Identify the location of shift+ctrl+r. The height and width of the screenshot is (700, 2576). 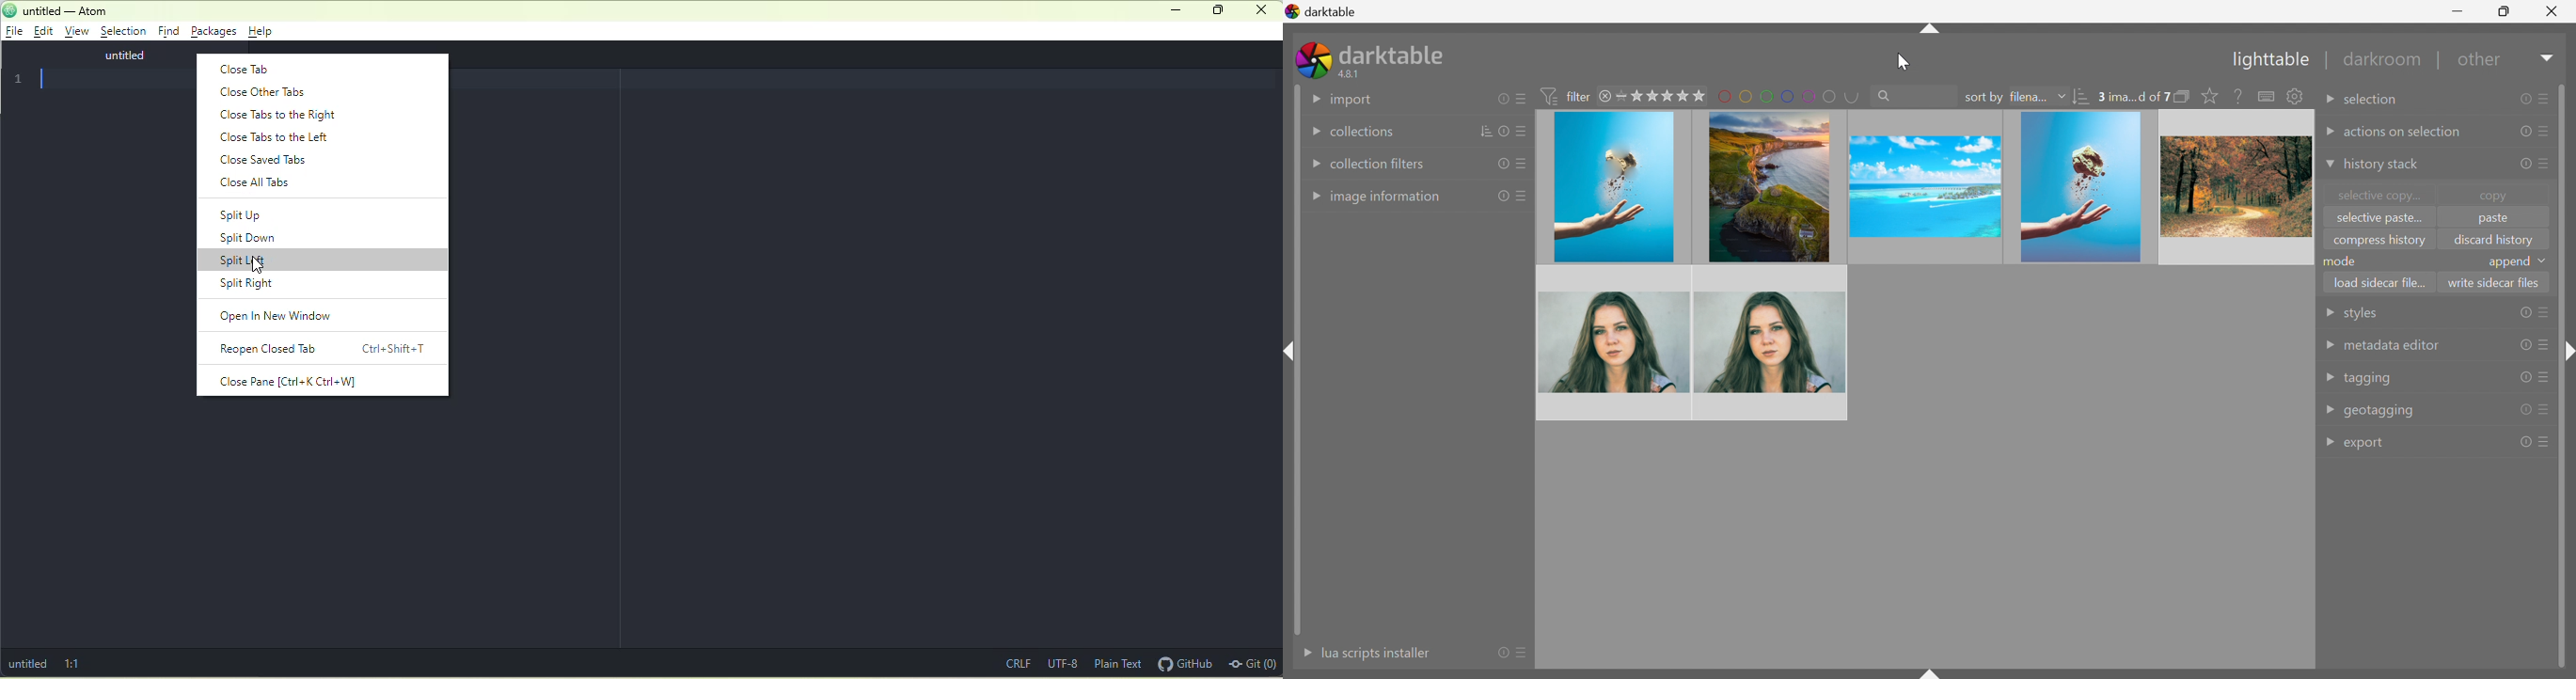
(2567, 354).